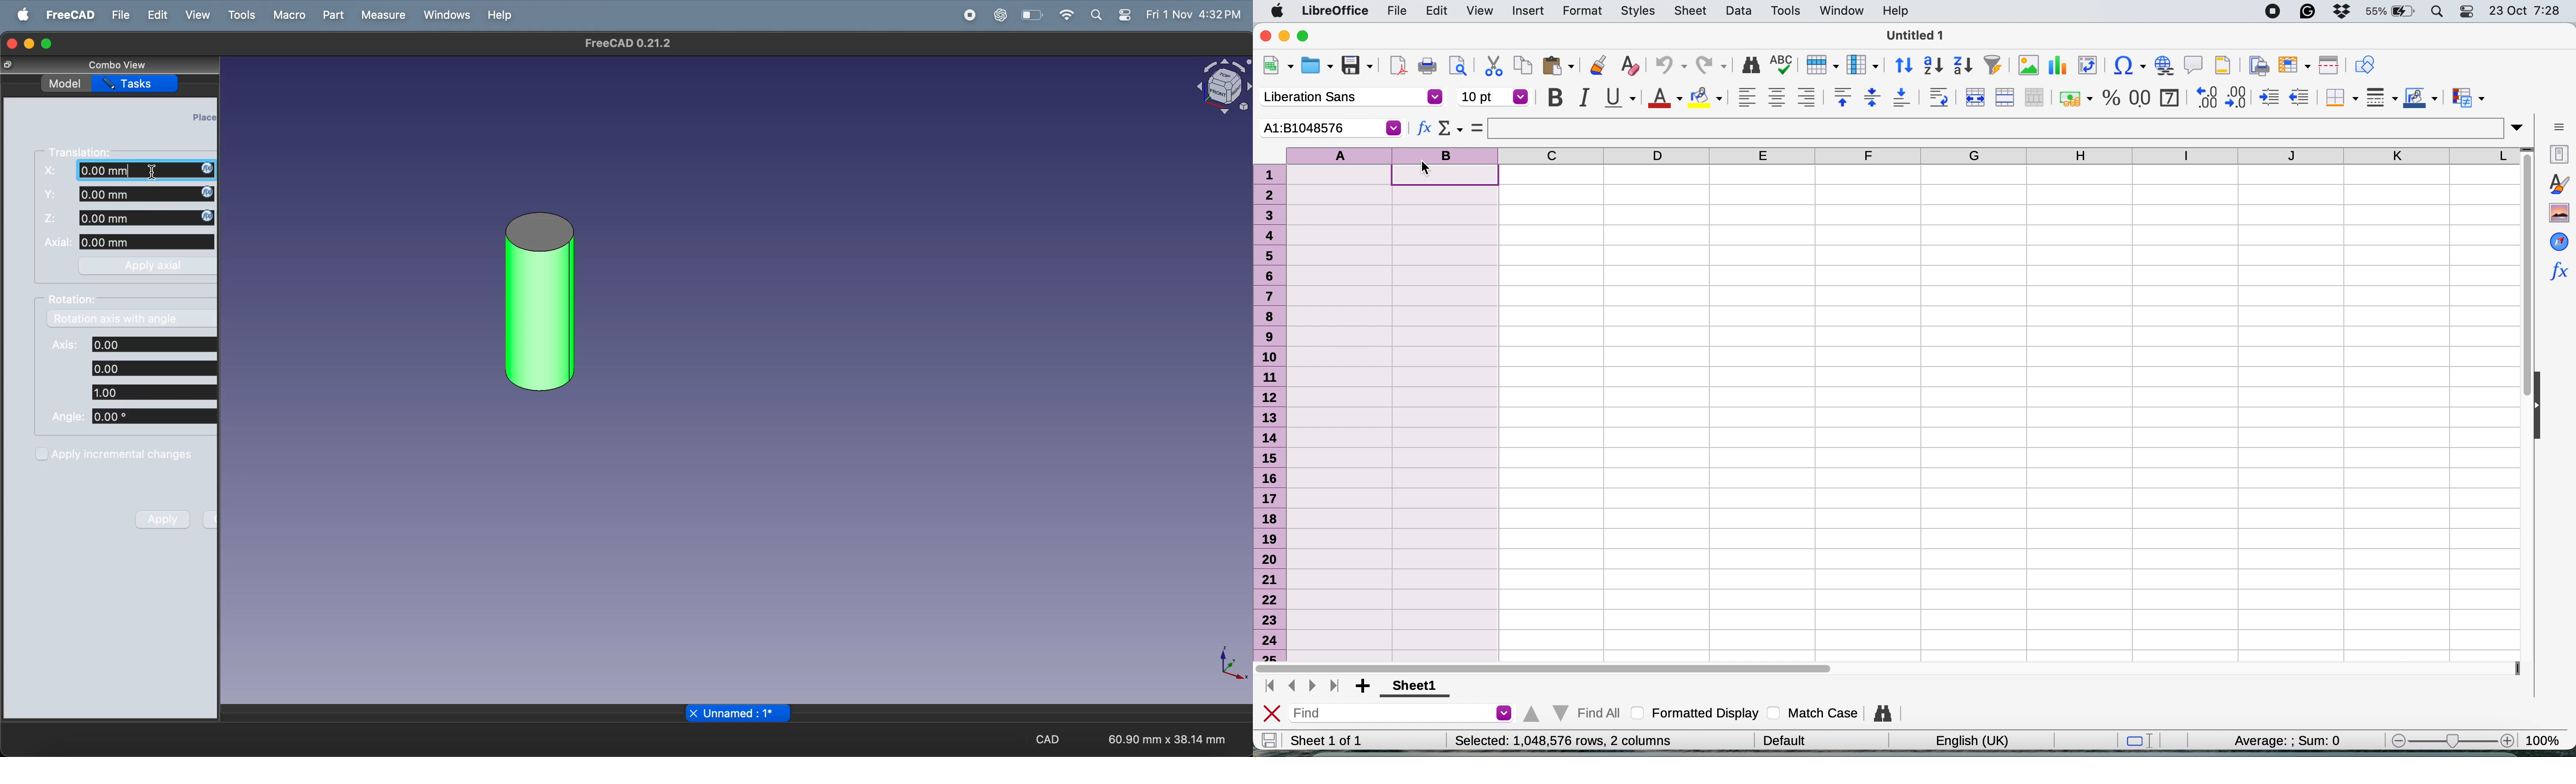 The height and width of the screenshot is (784, 2576). I want to click on undo, so click(1670, 66).